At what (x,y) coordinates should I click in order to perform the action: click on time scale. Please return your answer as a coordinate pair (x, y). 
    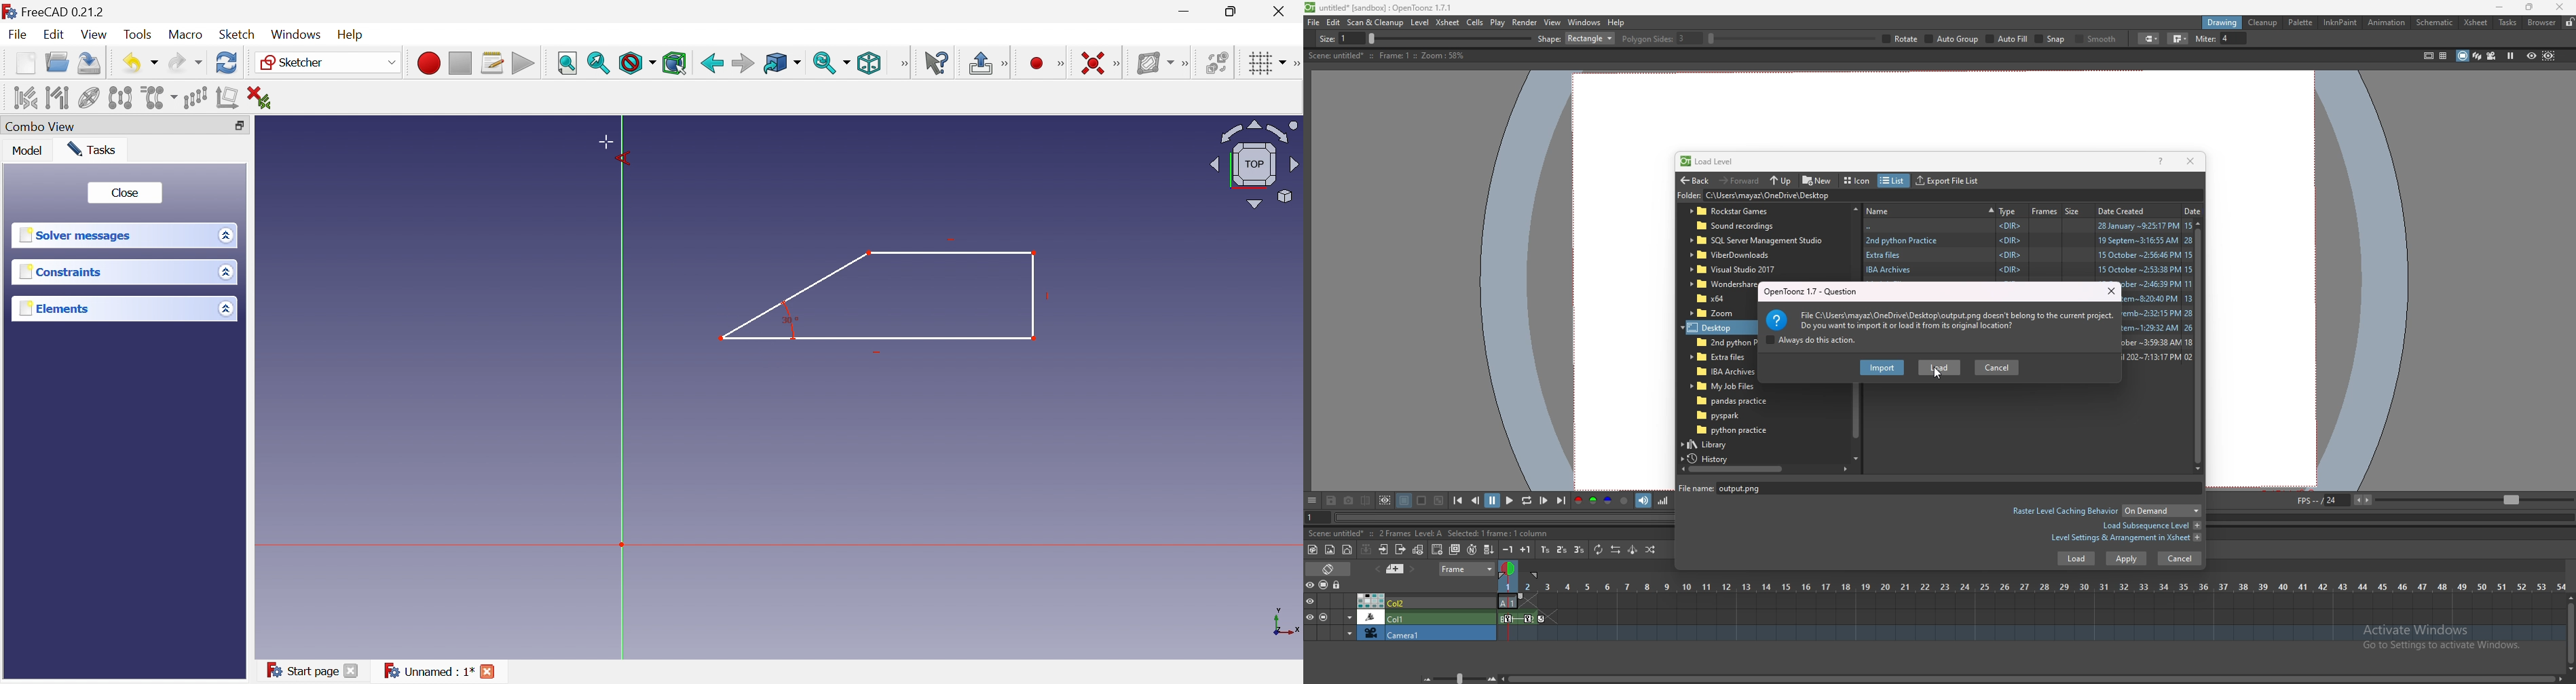
    Looking at the image, I should click on (2032, 587).